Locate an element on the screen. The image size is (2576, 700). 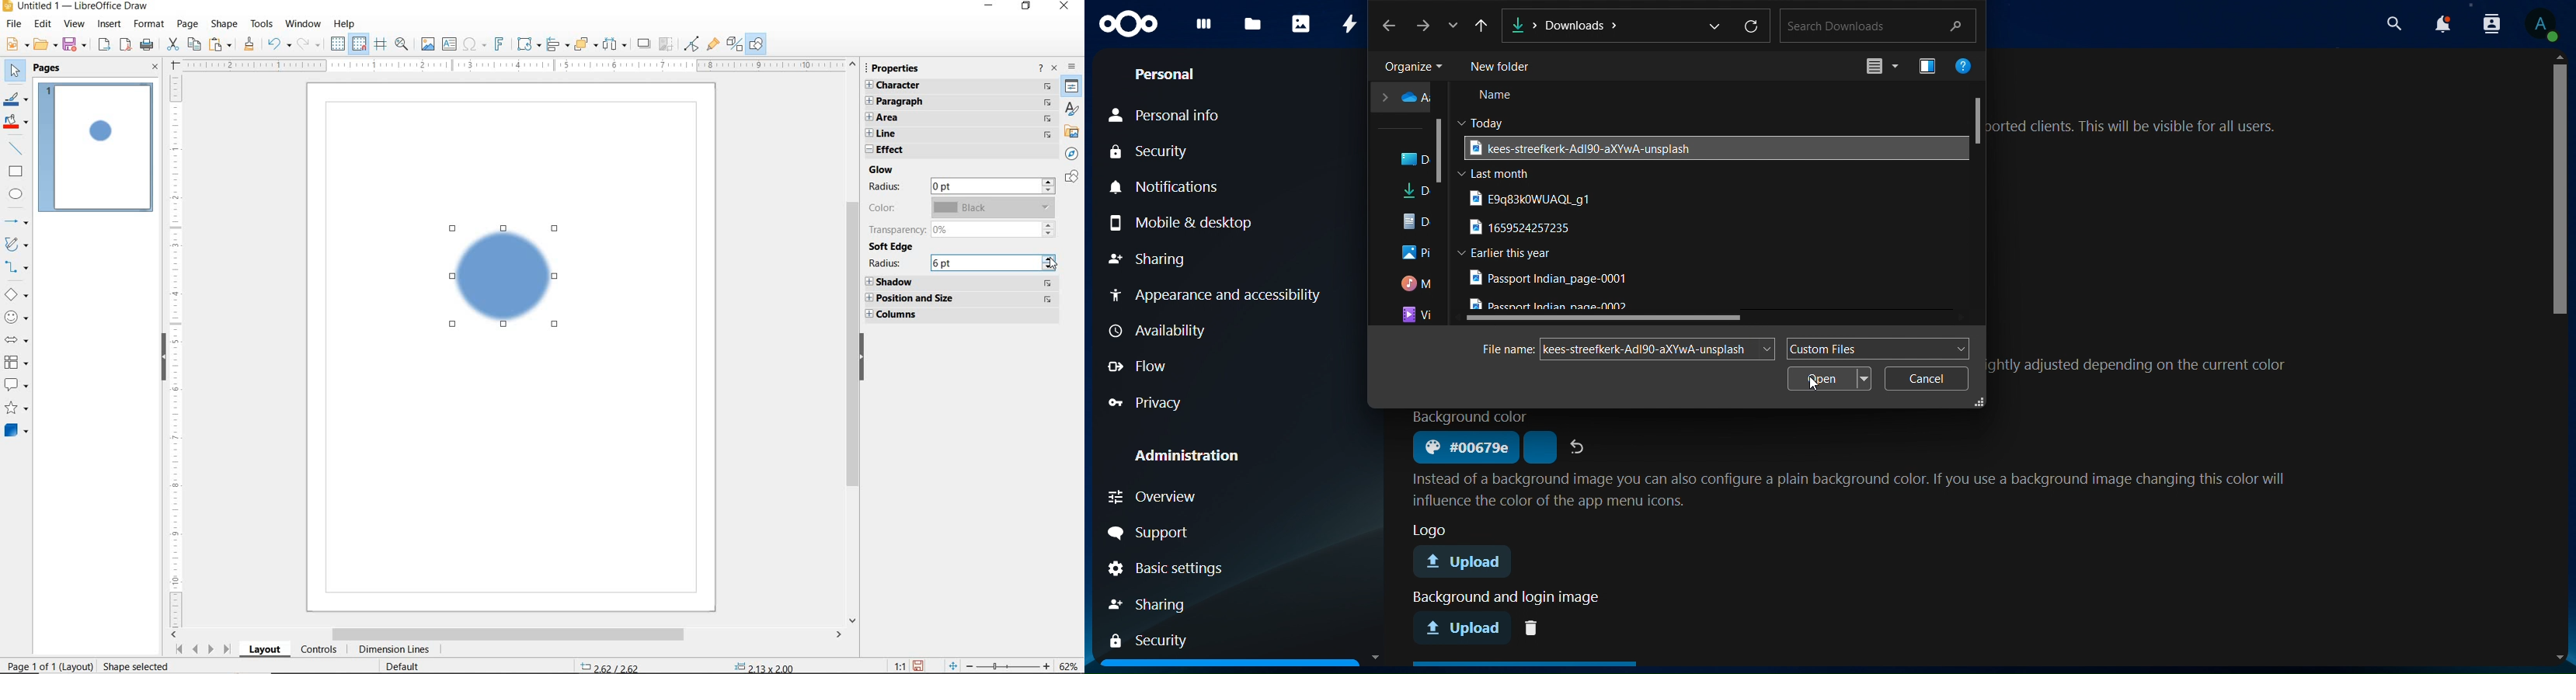
INSERT LINE is located at coordinates (19, 148).